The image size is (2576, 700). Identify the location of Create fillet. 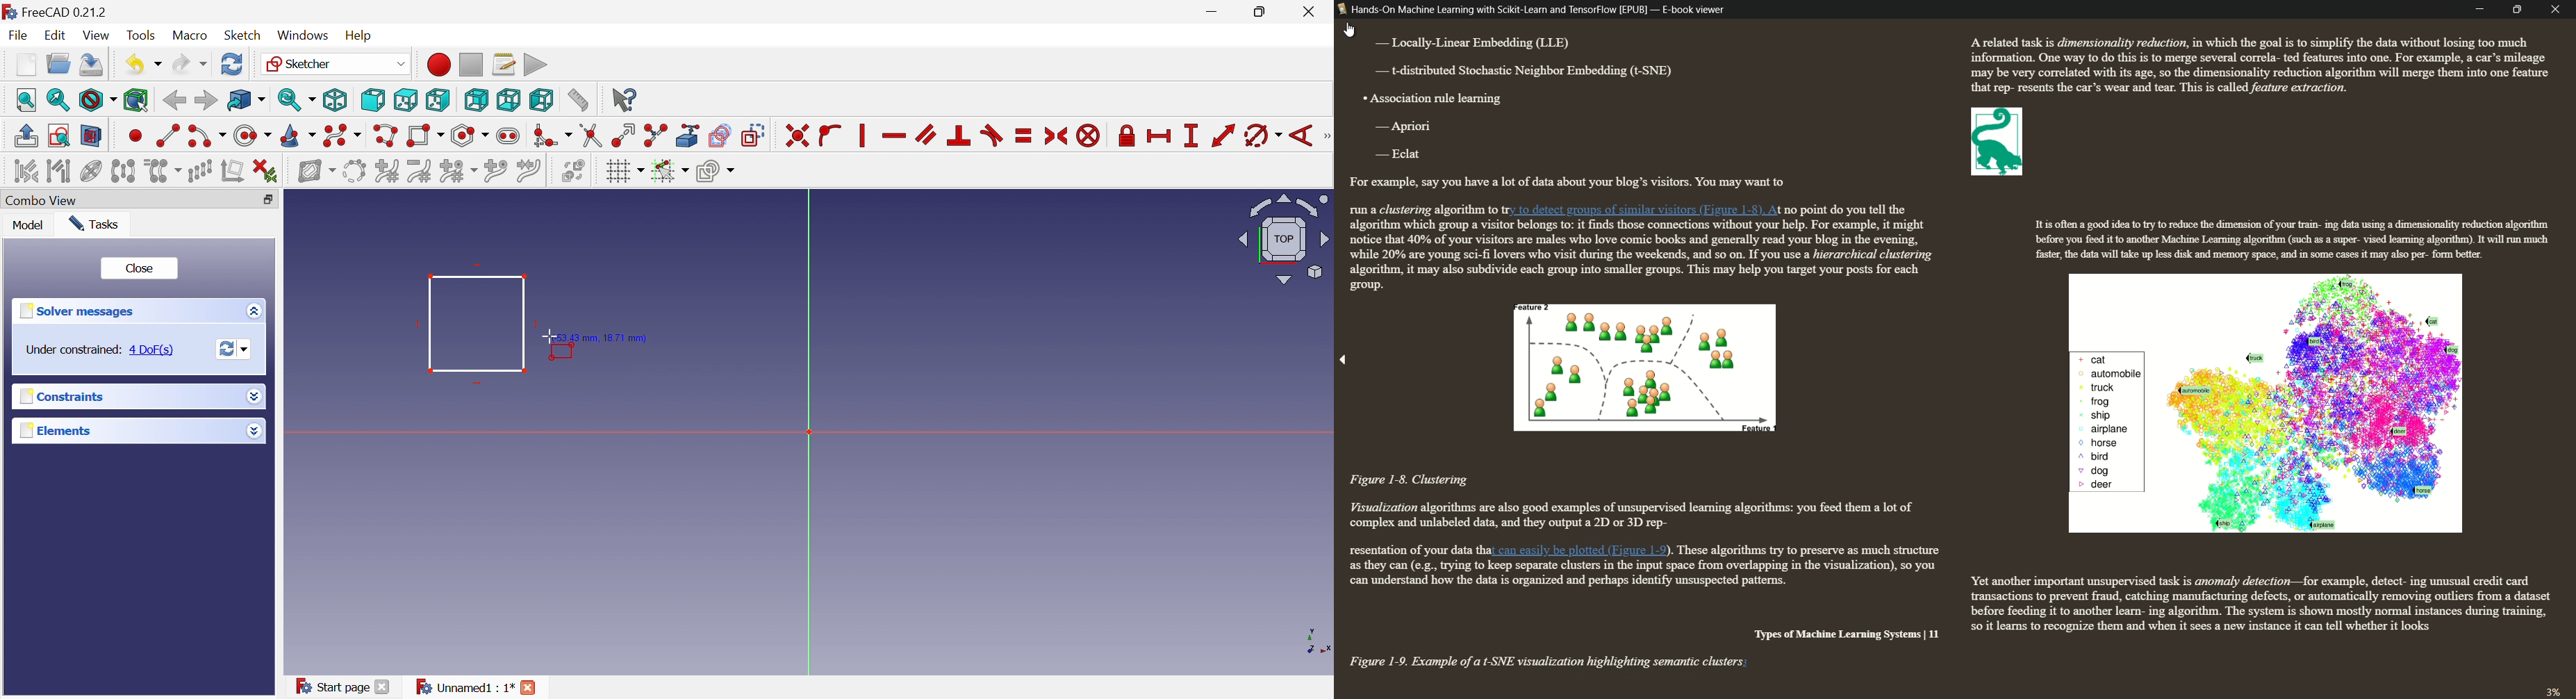
(552, 136).